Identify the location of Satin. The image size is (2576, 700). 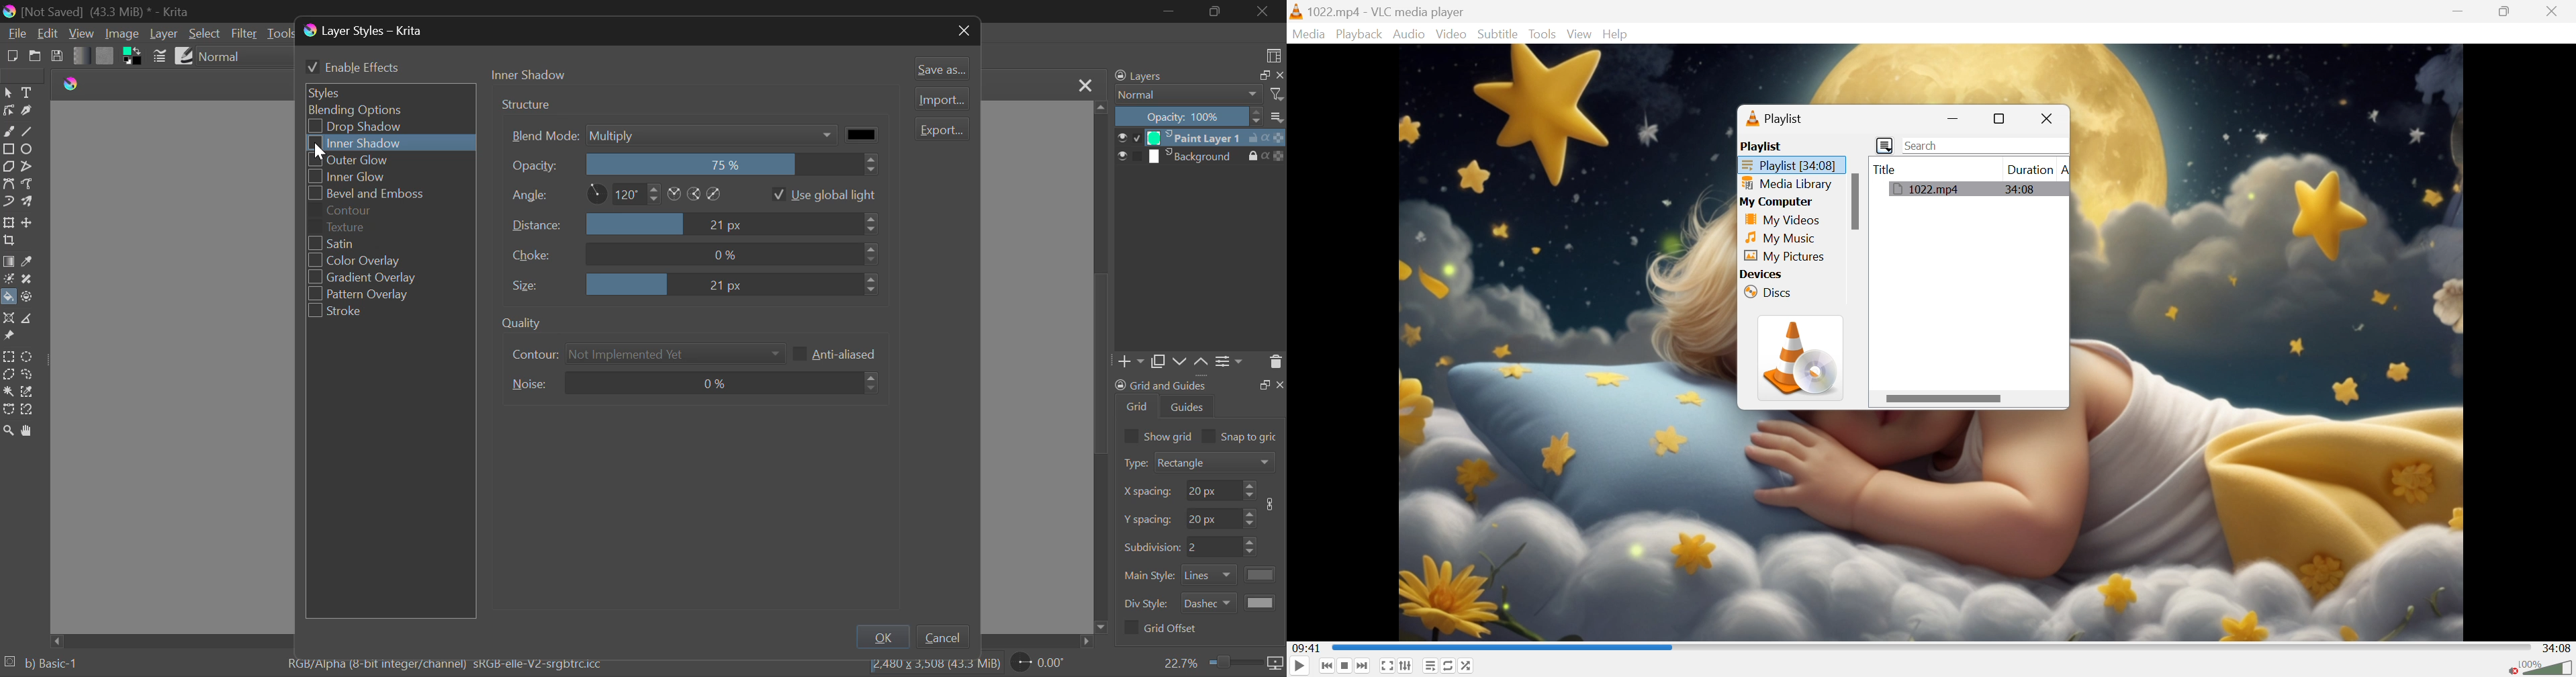
(367, 243).